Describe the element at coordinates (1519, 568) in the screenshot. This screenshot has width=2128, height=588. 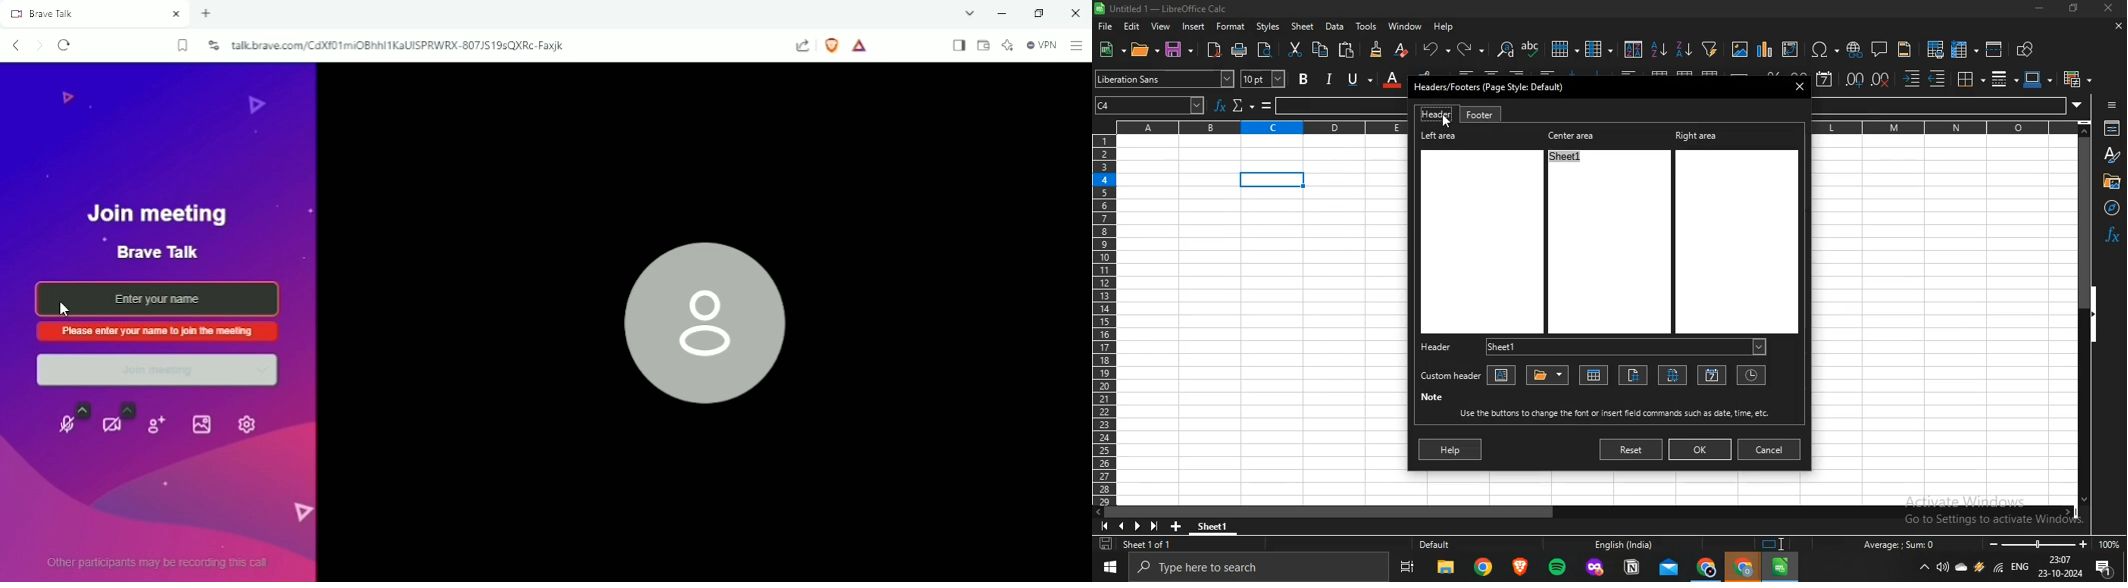
I see `brave` at that location.